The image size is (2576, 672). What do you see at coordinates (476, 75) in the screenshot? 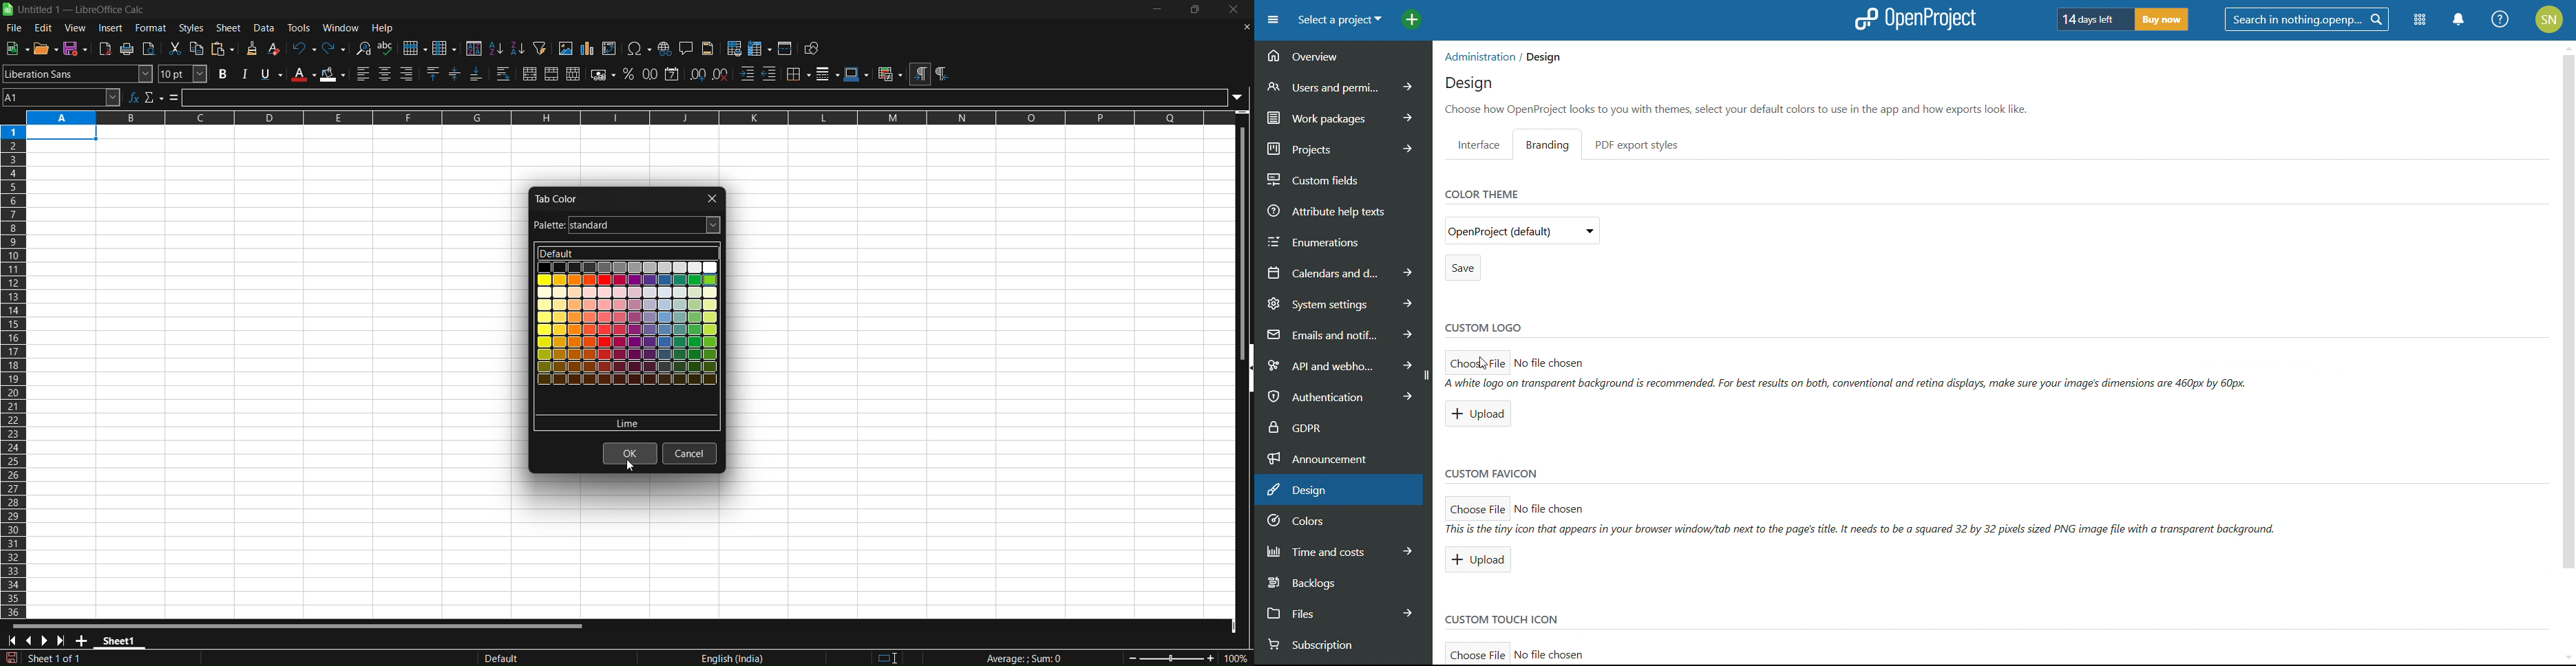
I see `align bottom` at bounding box center [476, 75].